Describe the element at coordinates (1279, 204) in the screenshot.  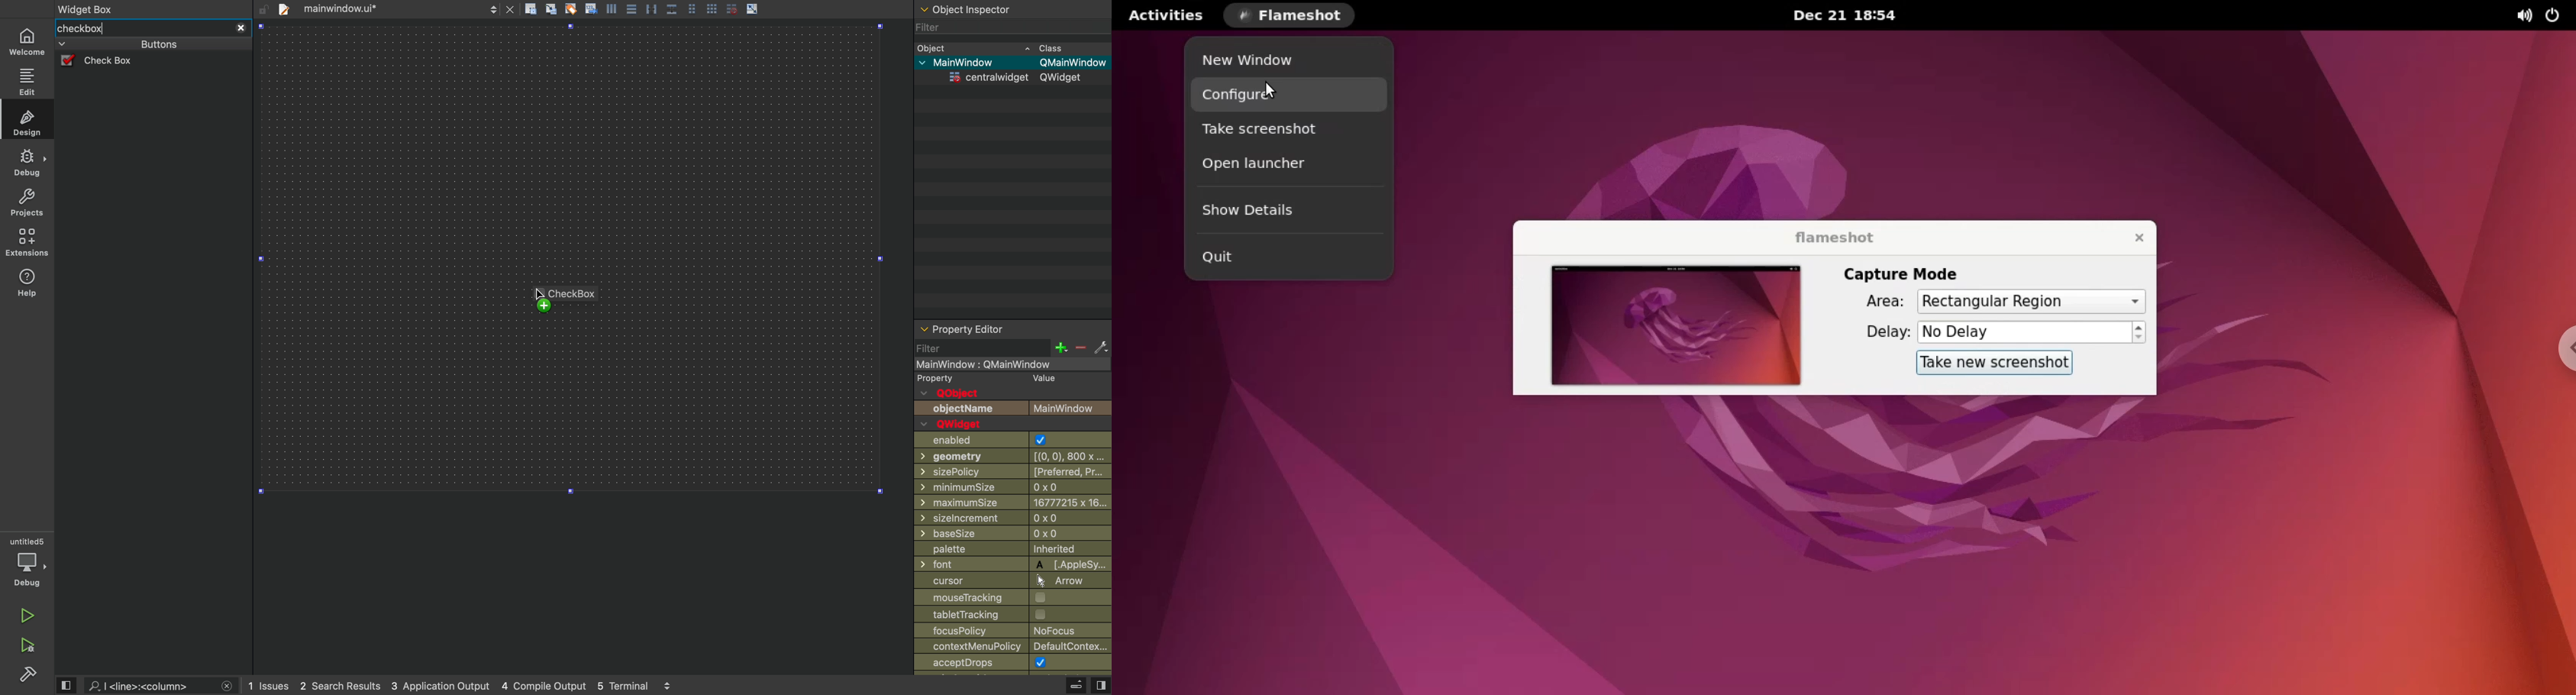
I see `show details` at that location.